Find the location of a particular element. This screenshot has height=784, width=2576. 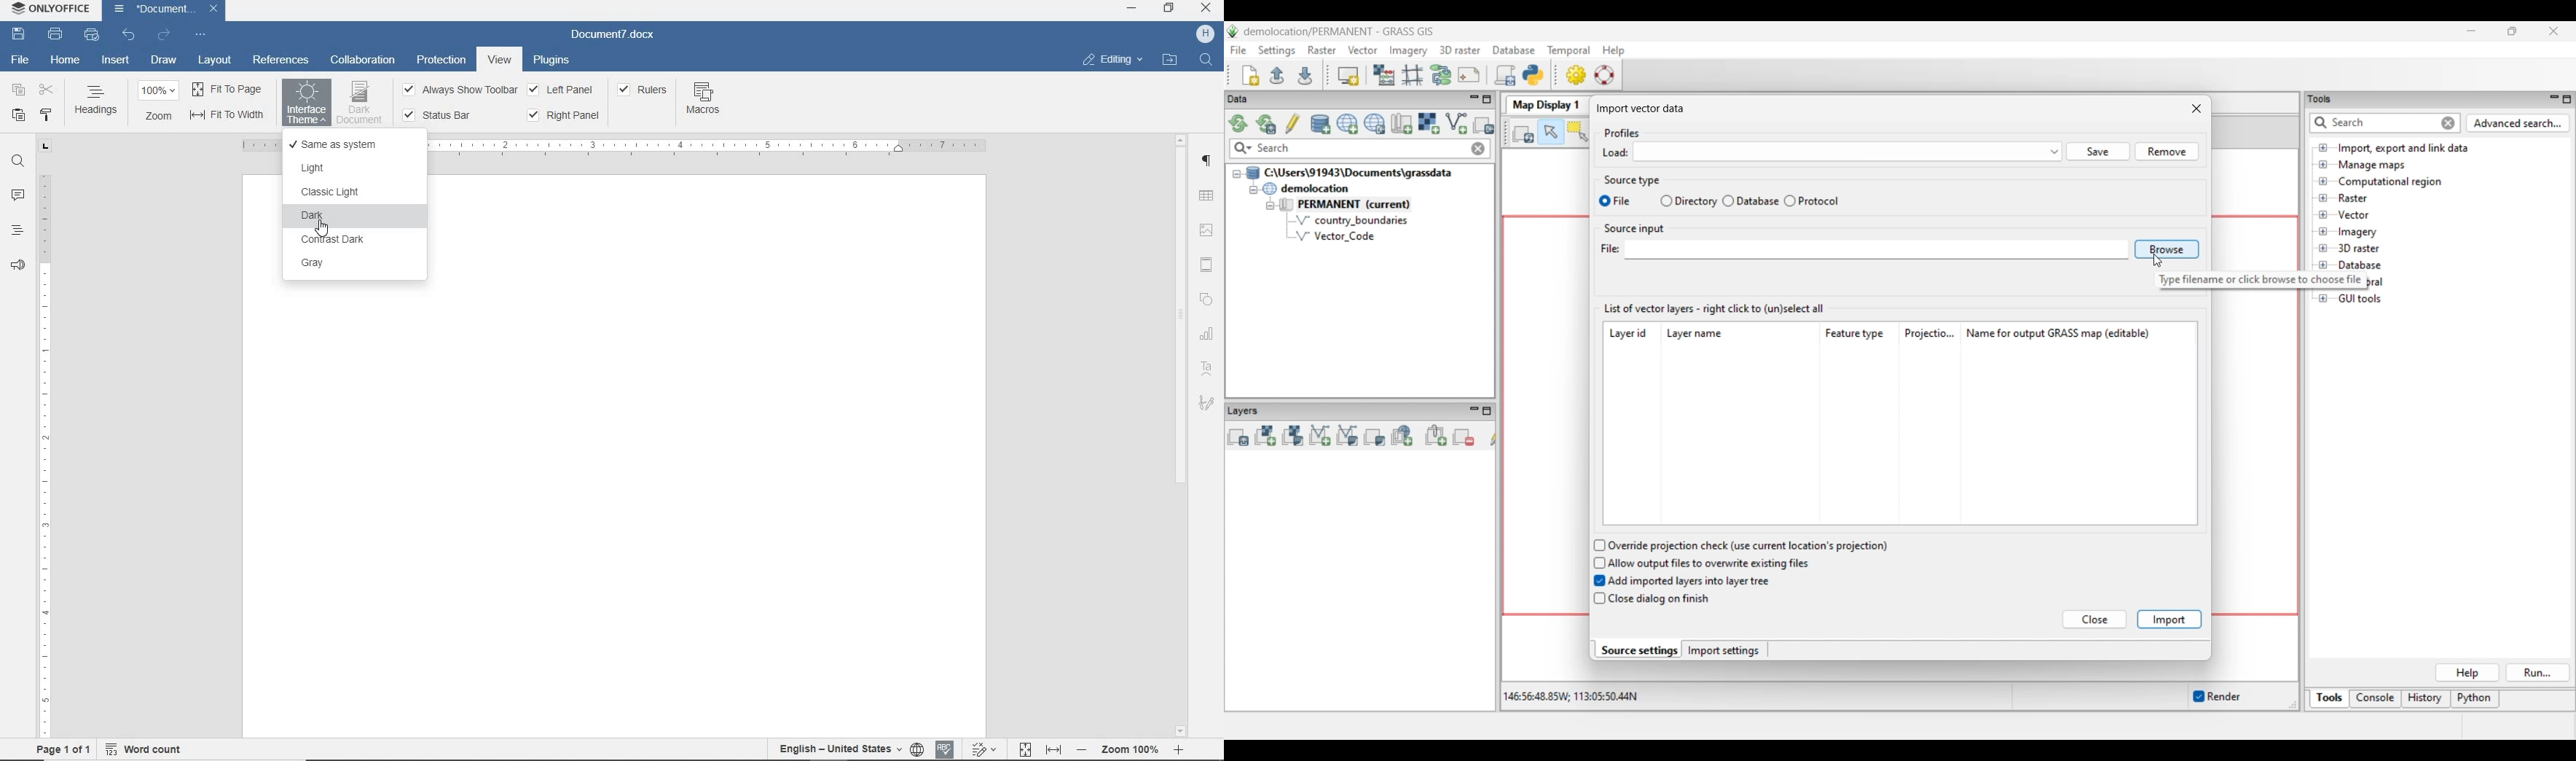

PARAGRAPH SETTINGS is located at coordinates (1206, 161).